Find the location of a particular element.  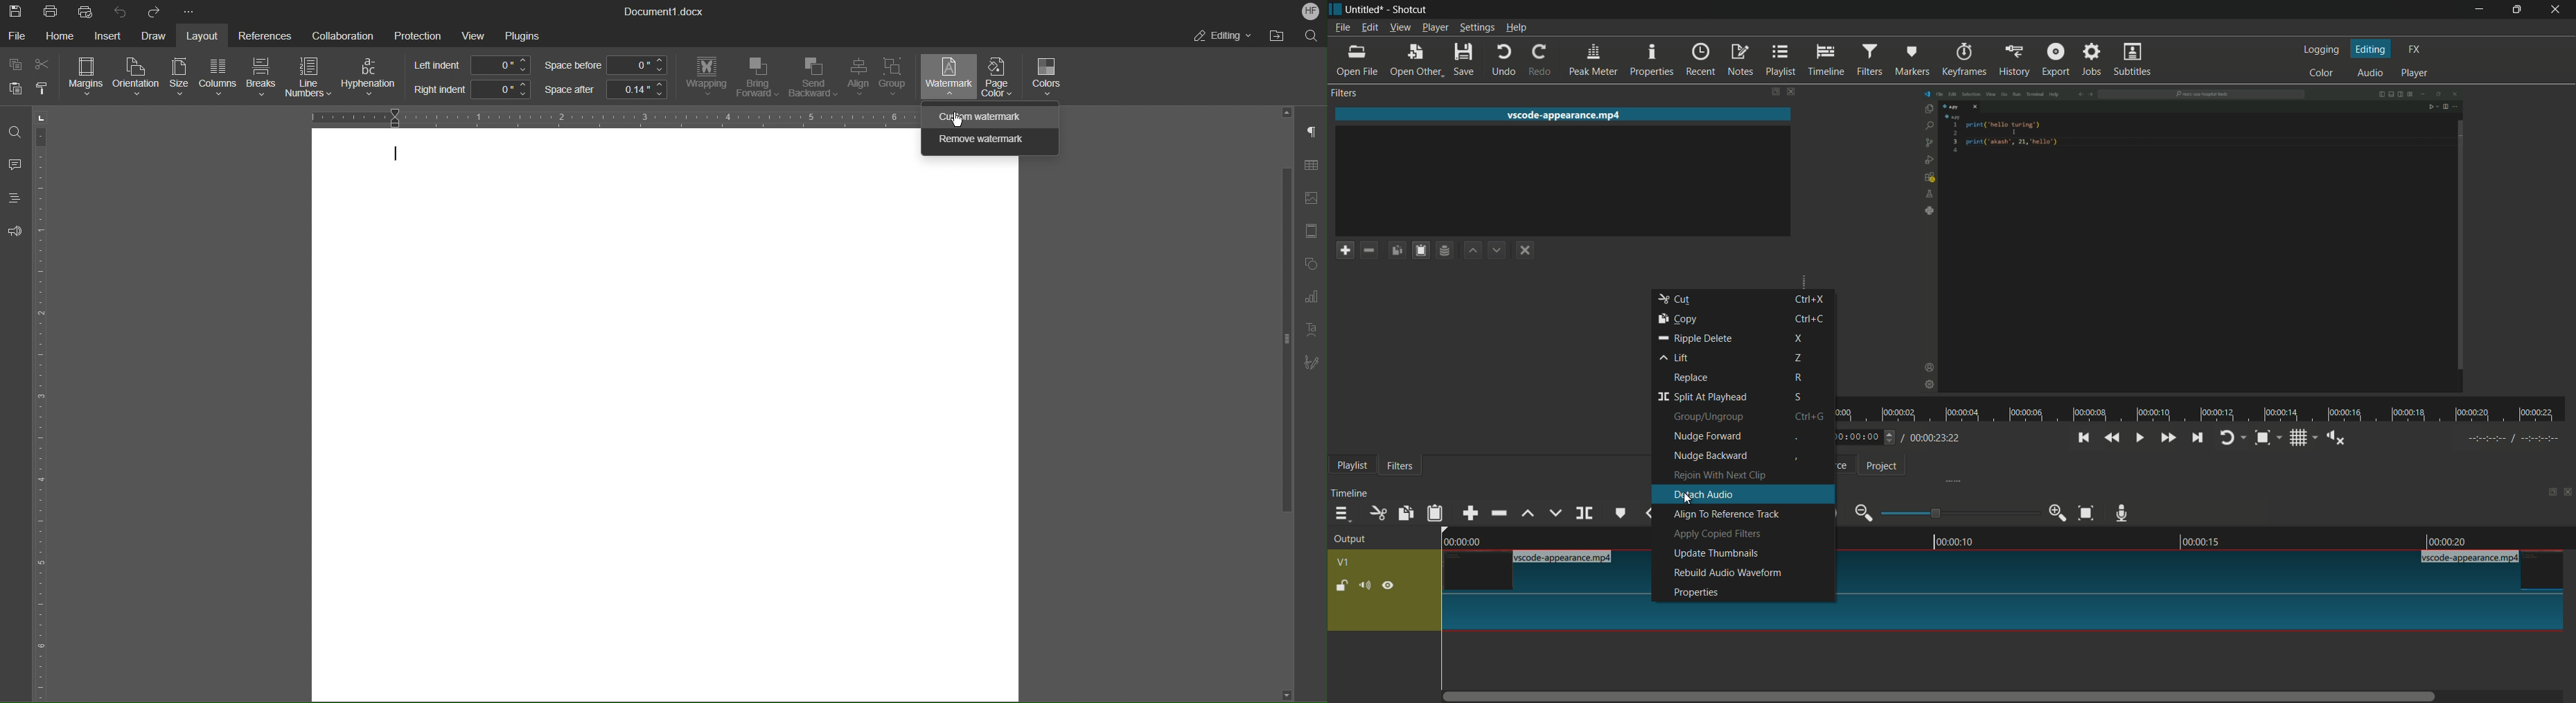

Custom watermark is located at coordinates (990, 117).